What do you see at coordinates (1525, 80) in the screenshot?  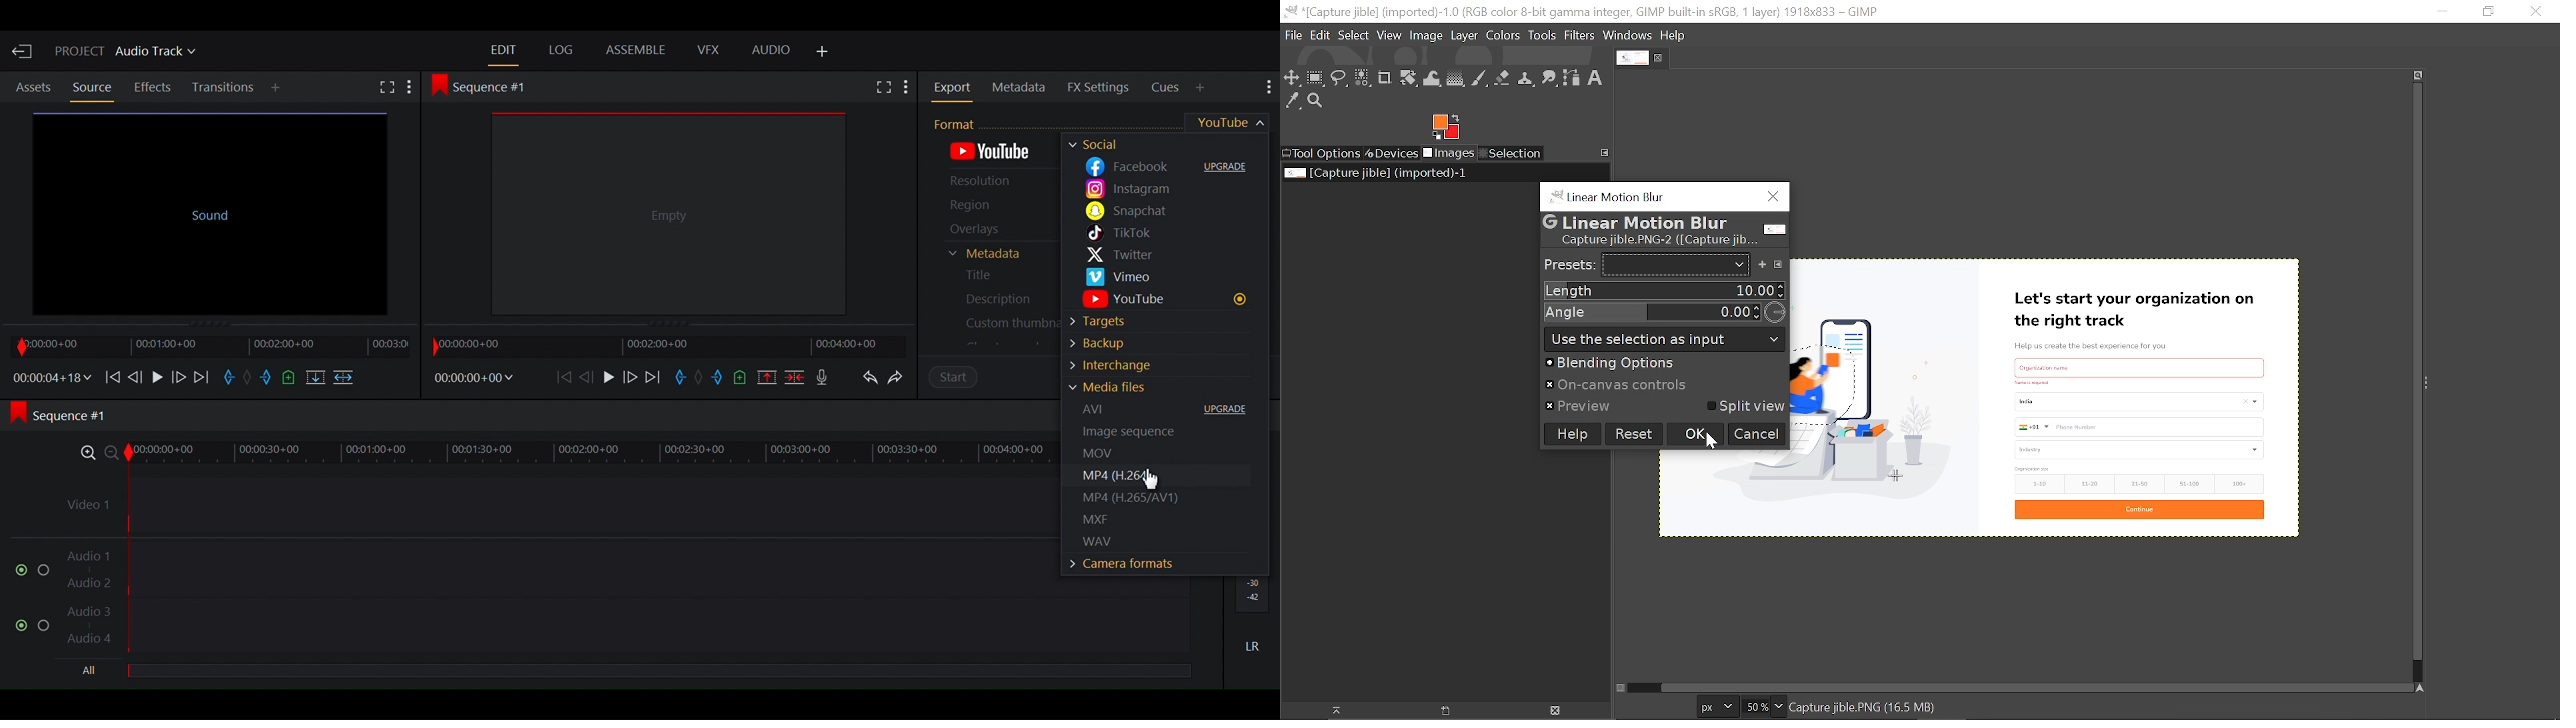 I see `Clone tool` at bounding box center [1525, 80].